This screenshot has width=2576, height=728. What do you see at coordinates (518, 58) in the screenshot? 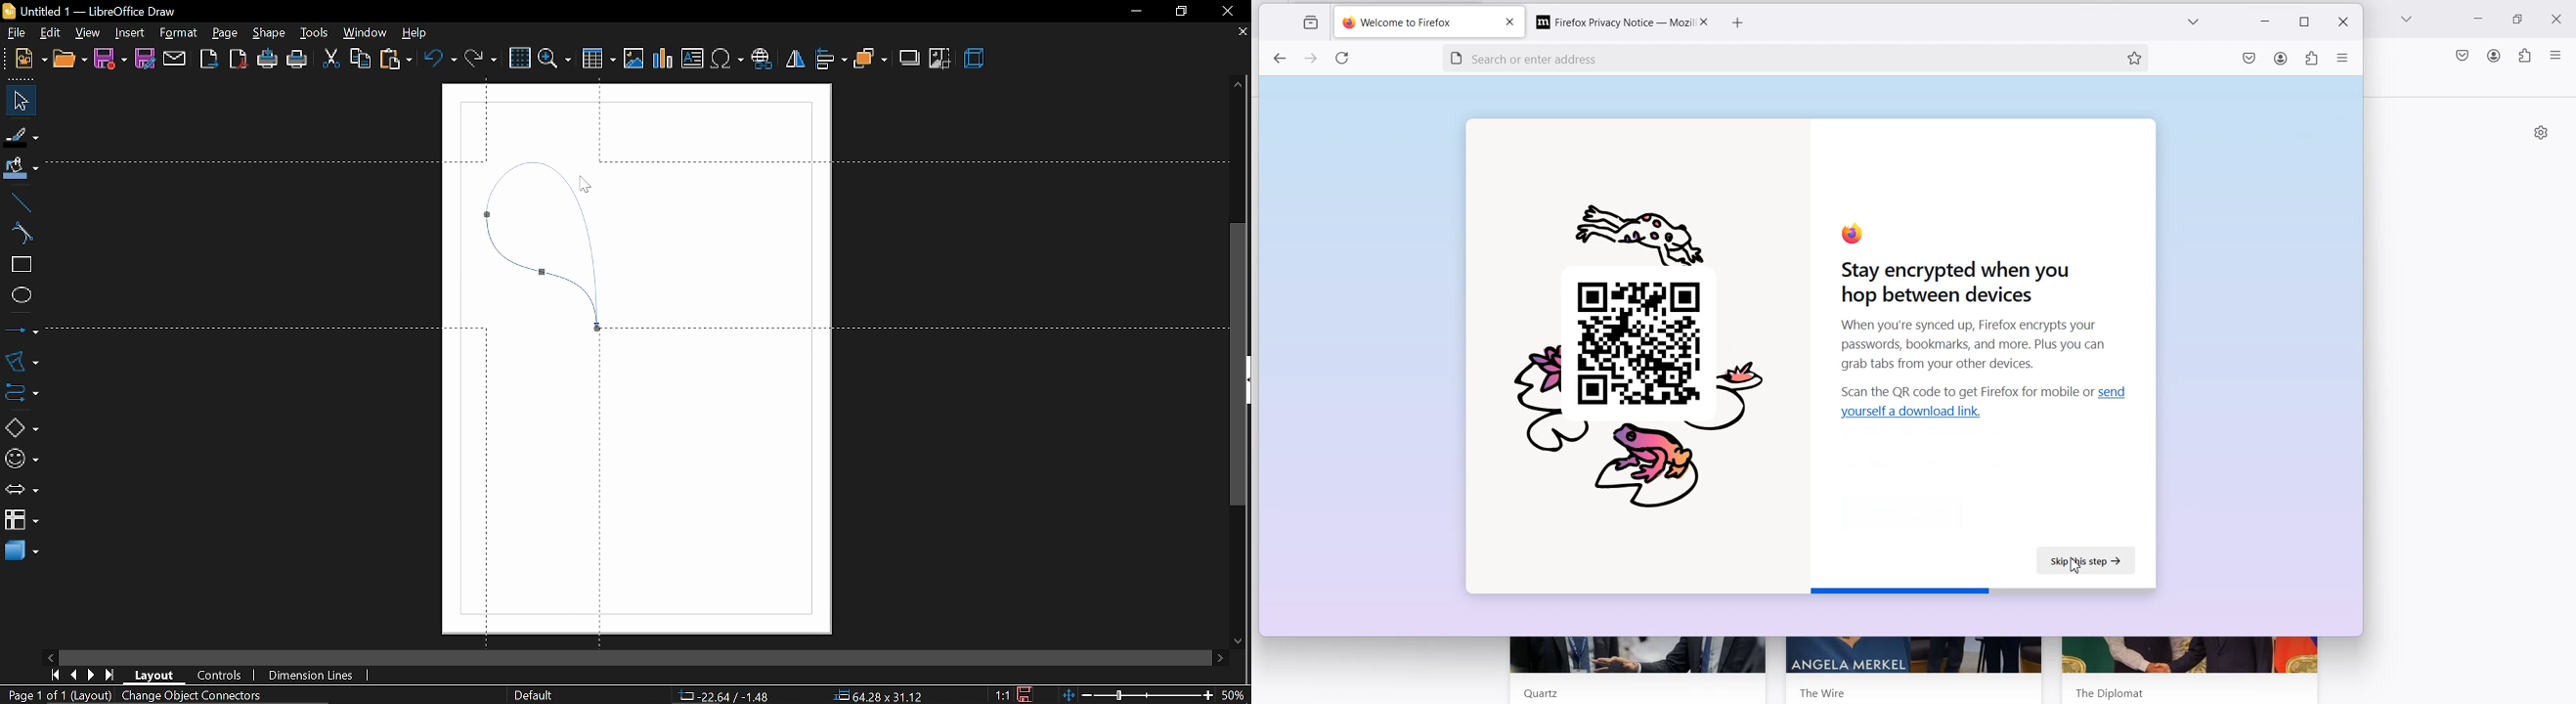
I see `grid` at bounding box center [518, 58].